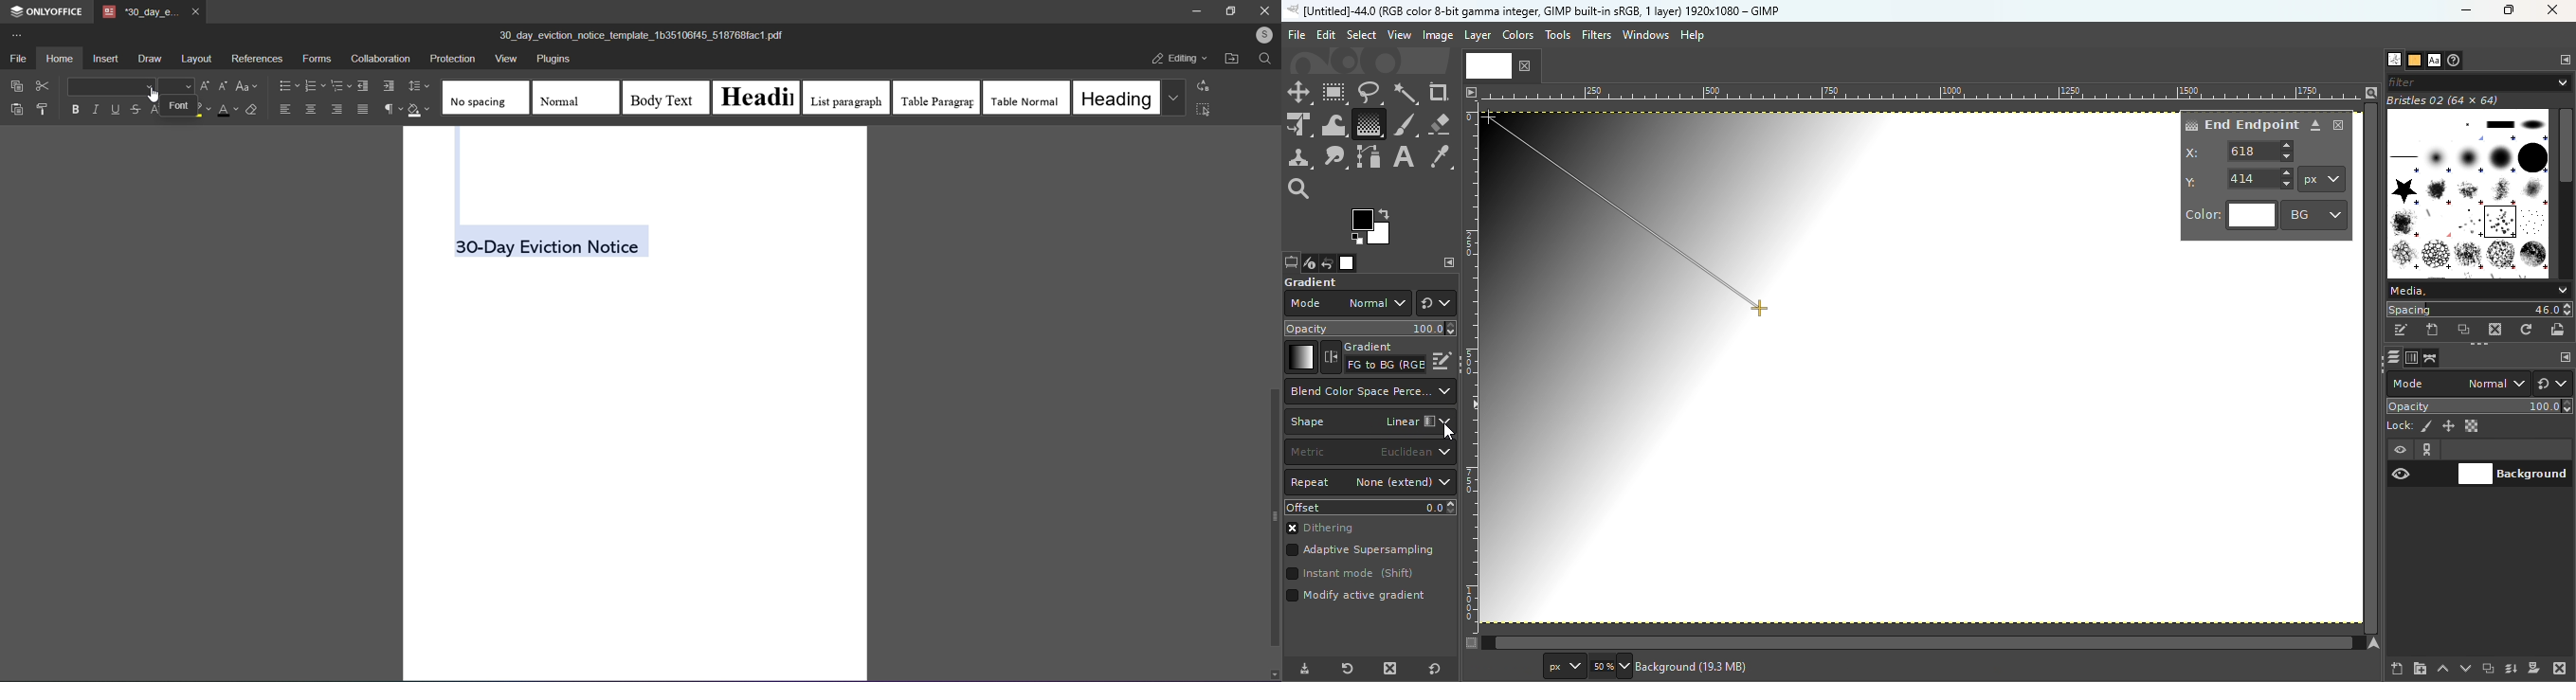 Image resolution: width=2576 pixels, height=700 pixels. I want to click on Configure this tab, so click(1449, 262).